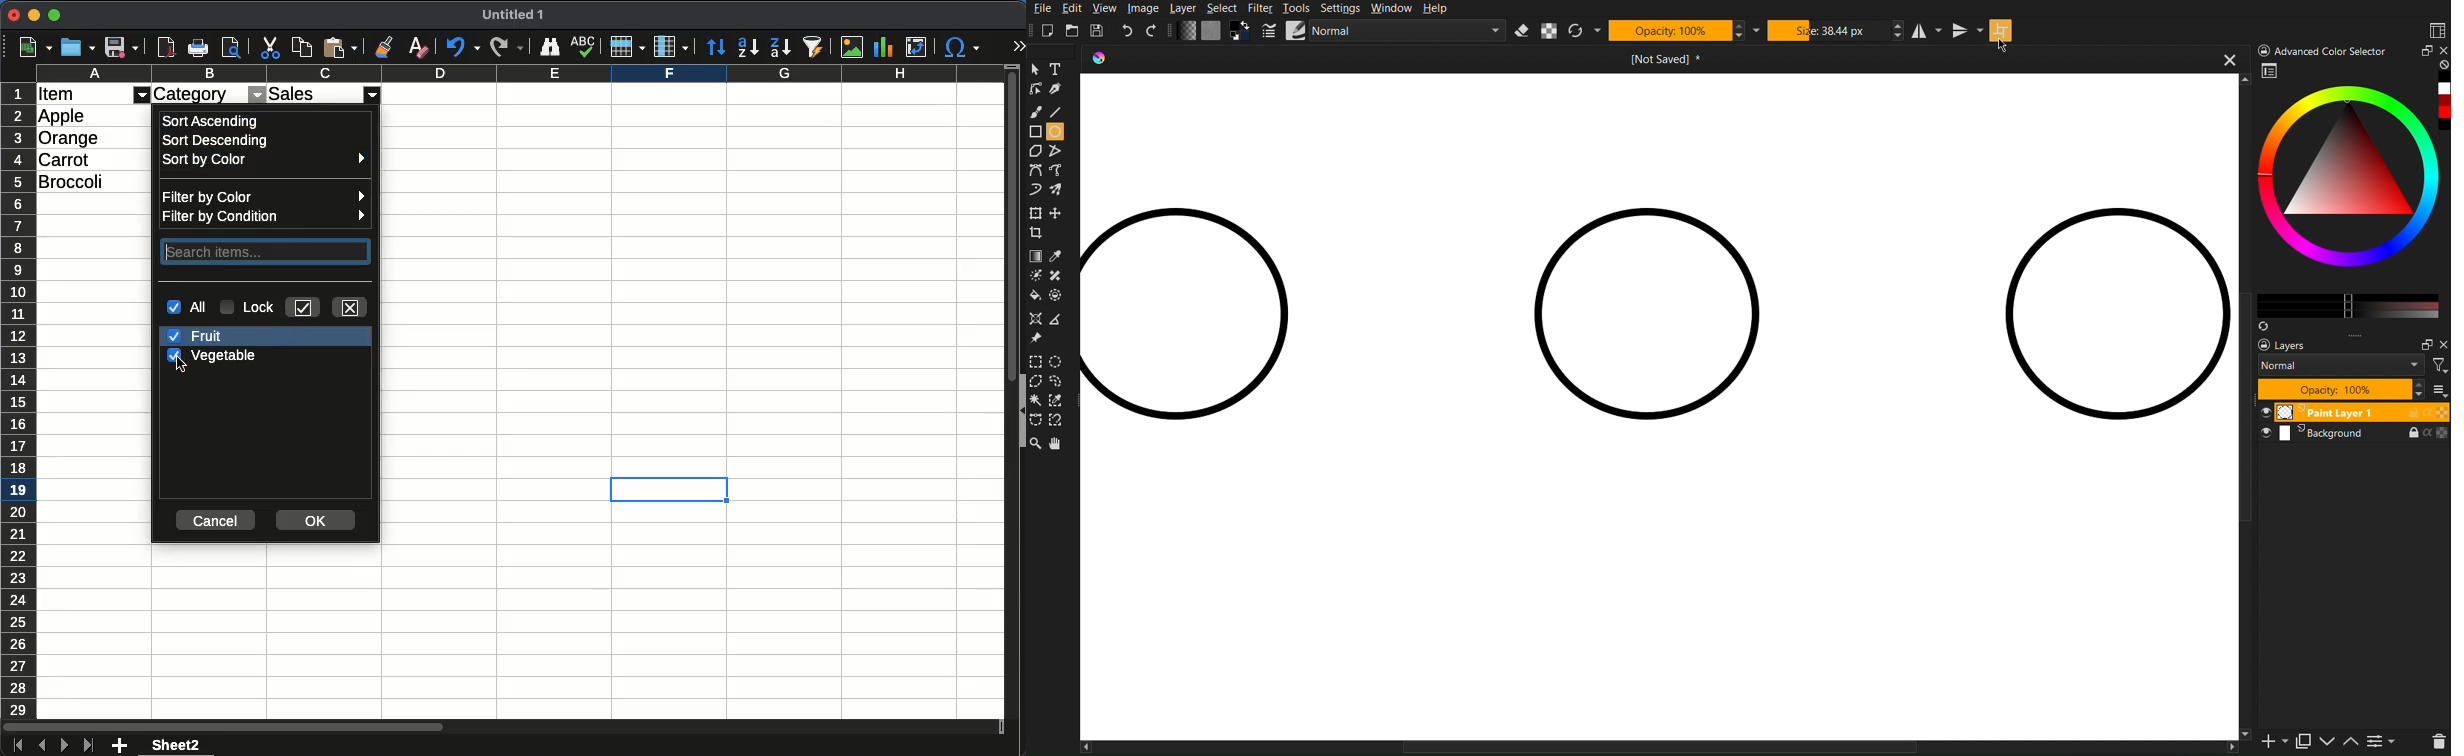  I want to click on column, so click(519, 74).